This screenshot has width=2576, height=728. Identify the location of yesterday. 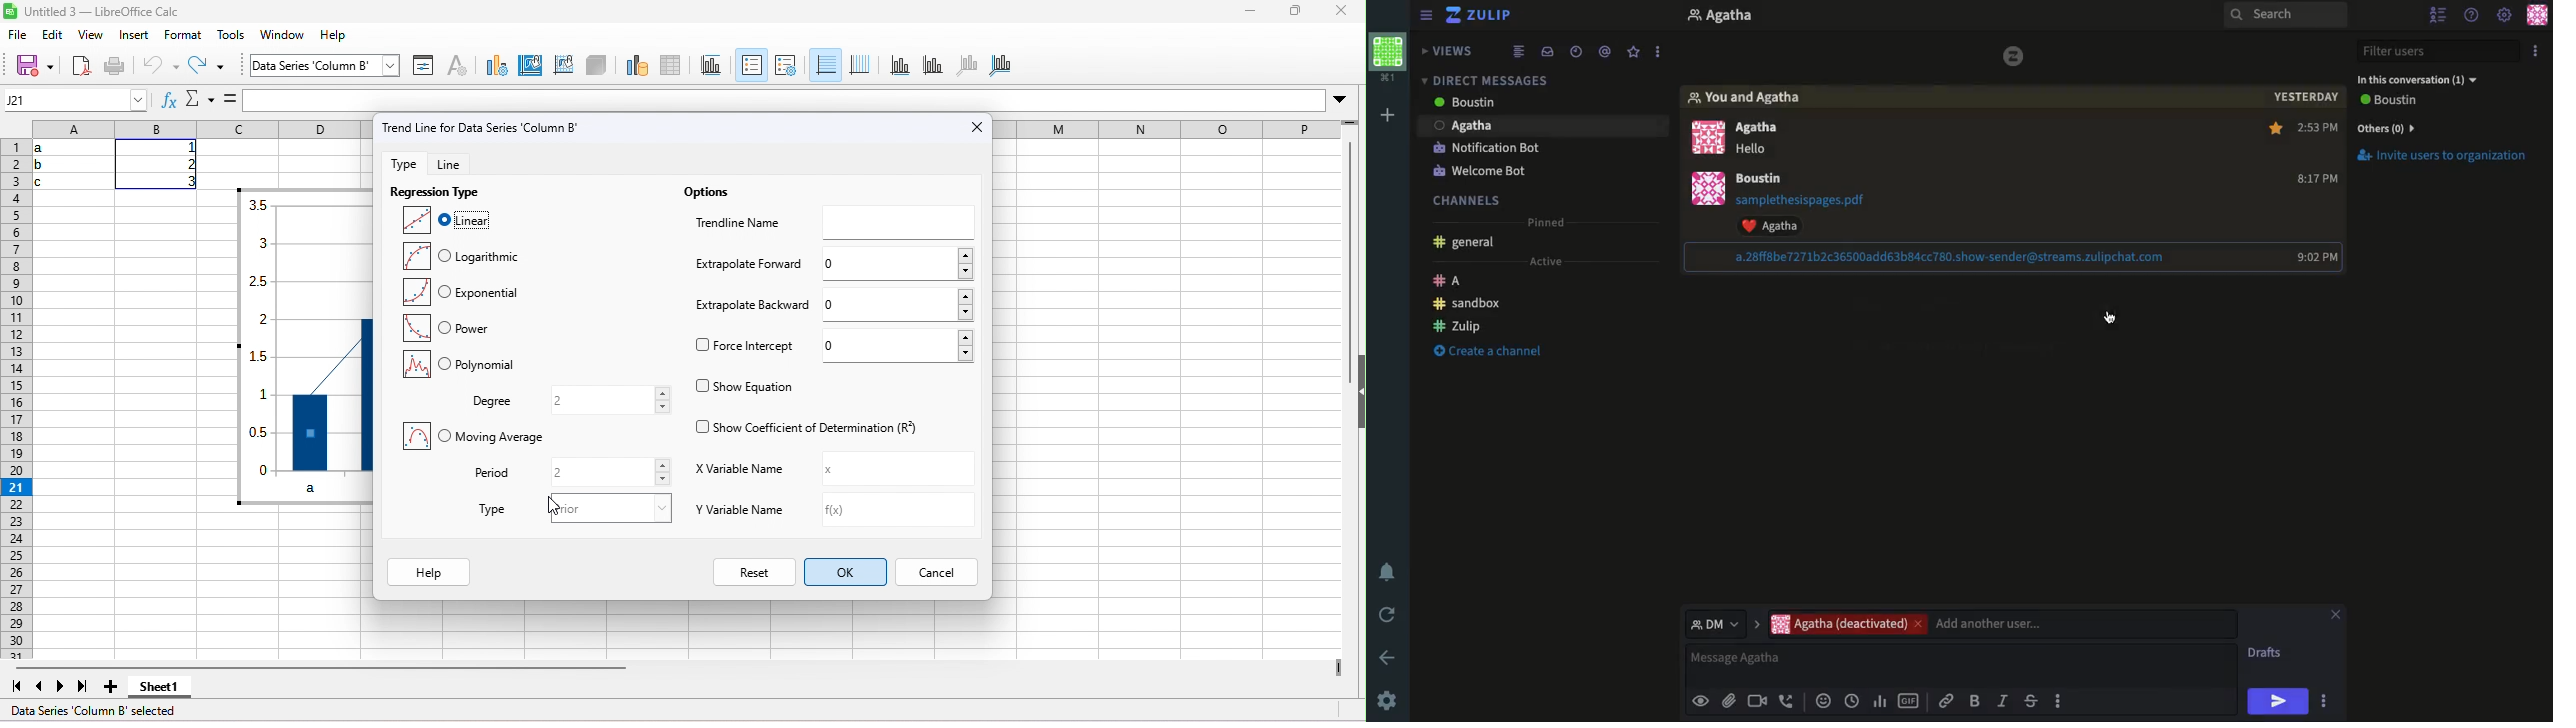
(2304, 97).